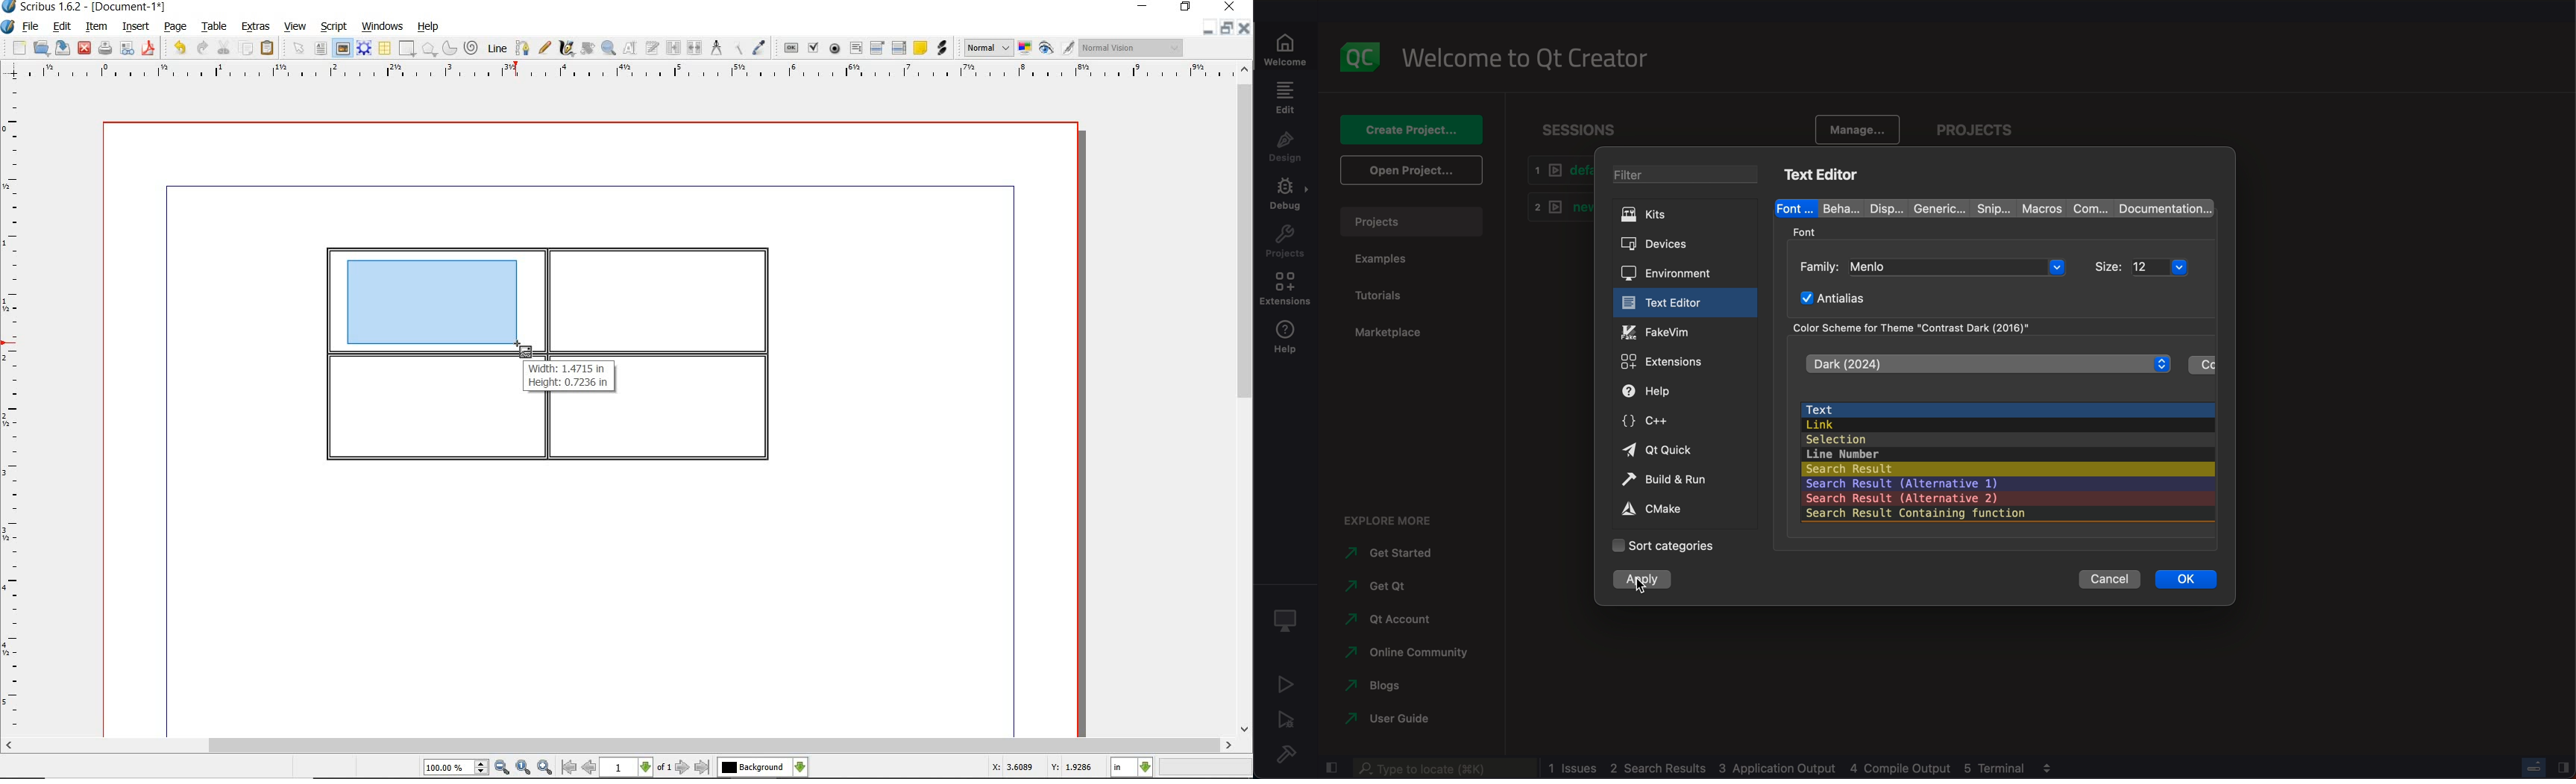 The width and height of the screenshot is (2576, 784). Describe the element at coordinates (433, 306) in the screenshot. I see `drawing image frame` at that location.